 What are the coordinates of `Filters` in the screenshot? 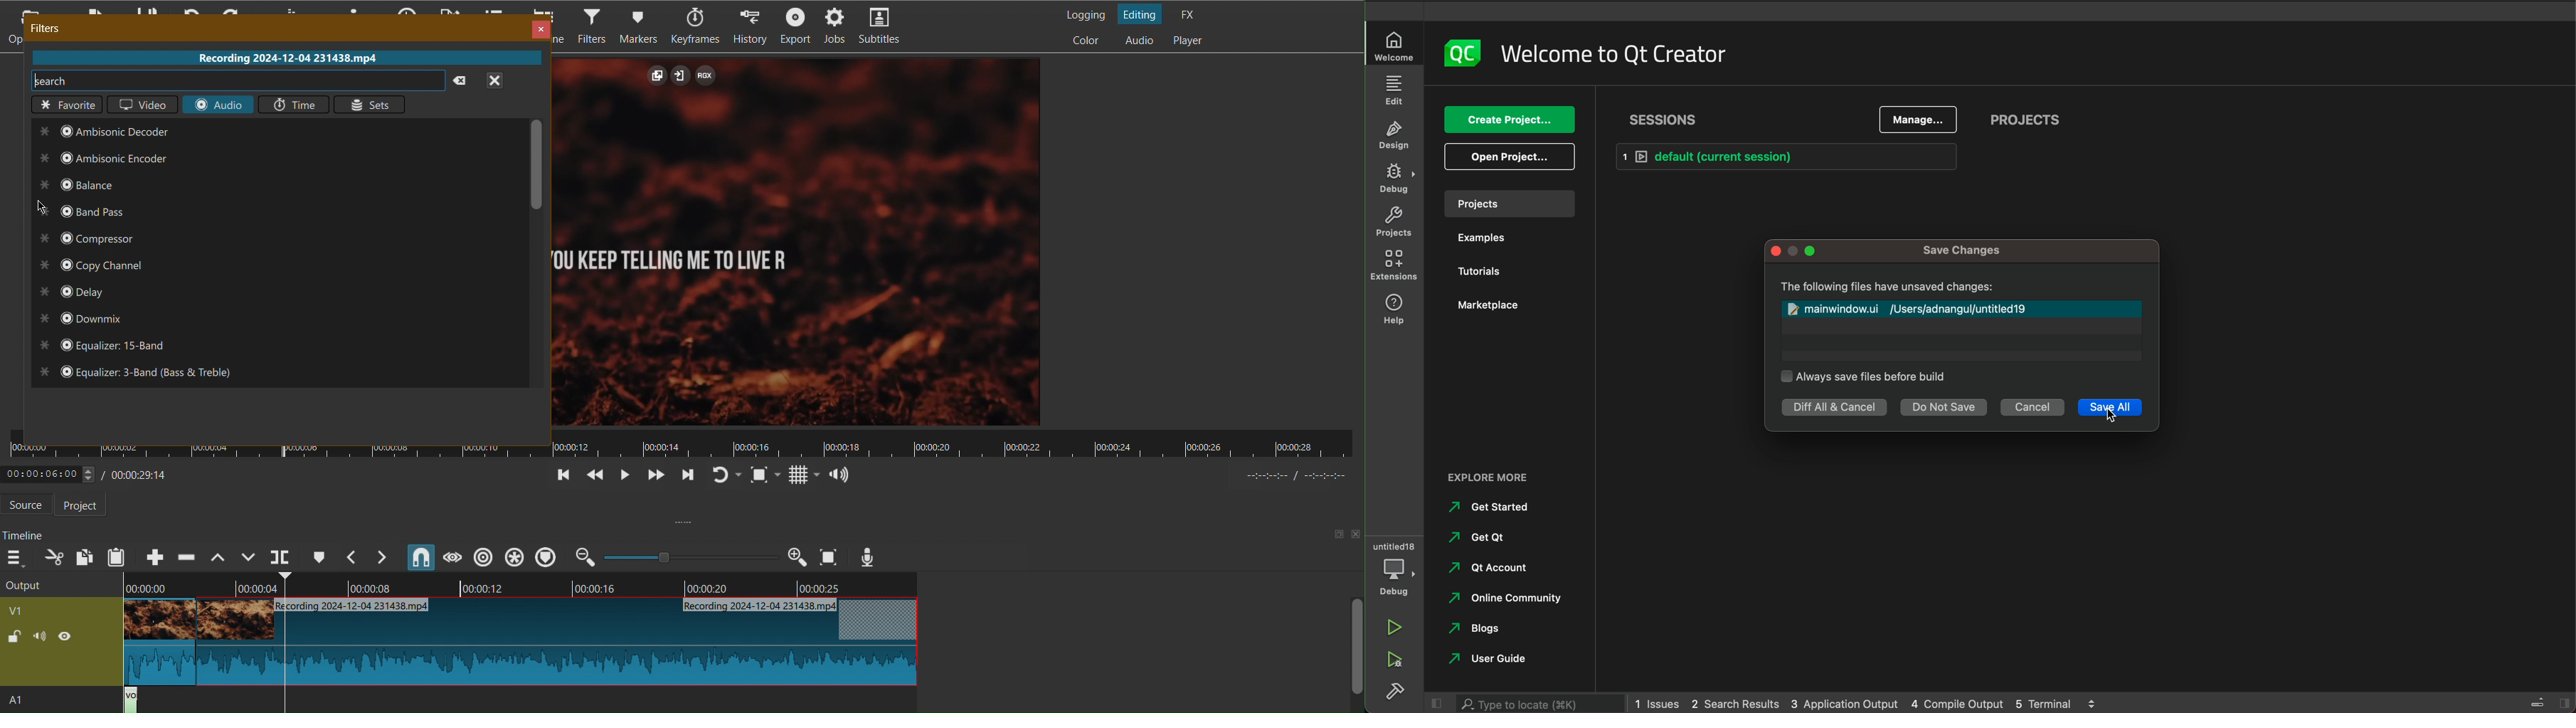 It's located at (589, 25).